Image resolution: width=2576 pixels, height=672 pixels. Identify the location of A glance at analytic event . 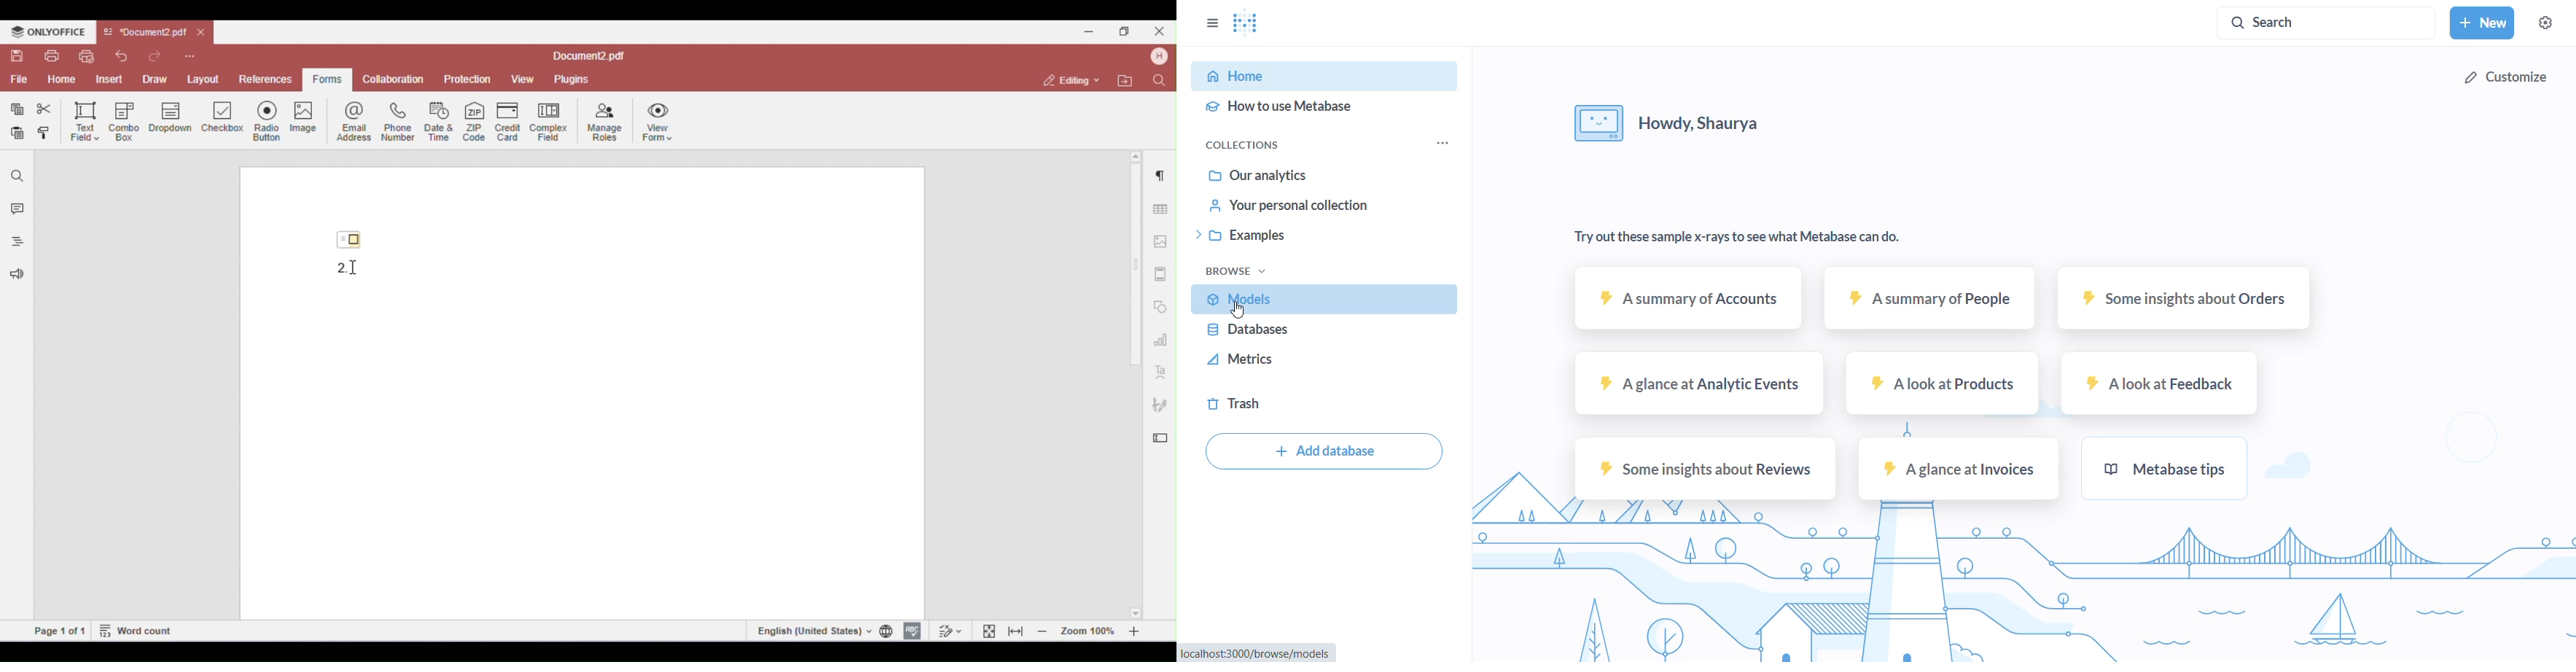
(1700, 388).